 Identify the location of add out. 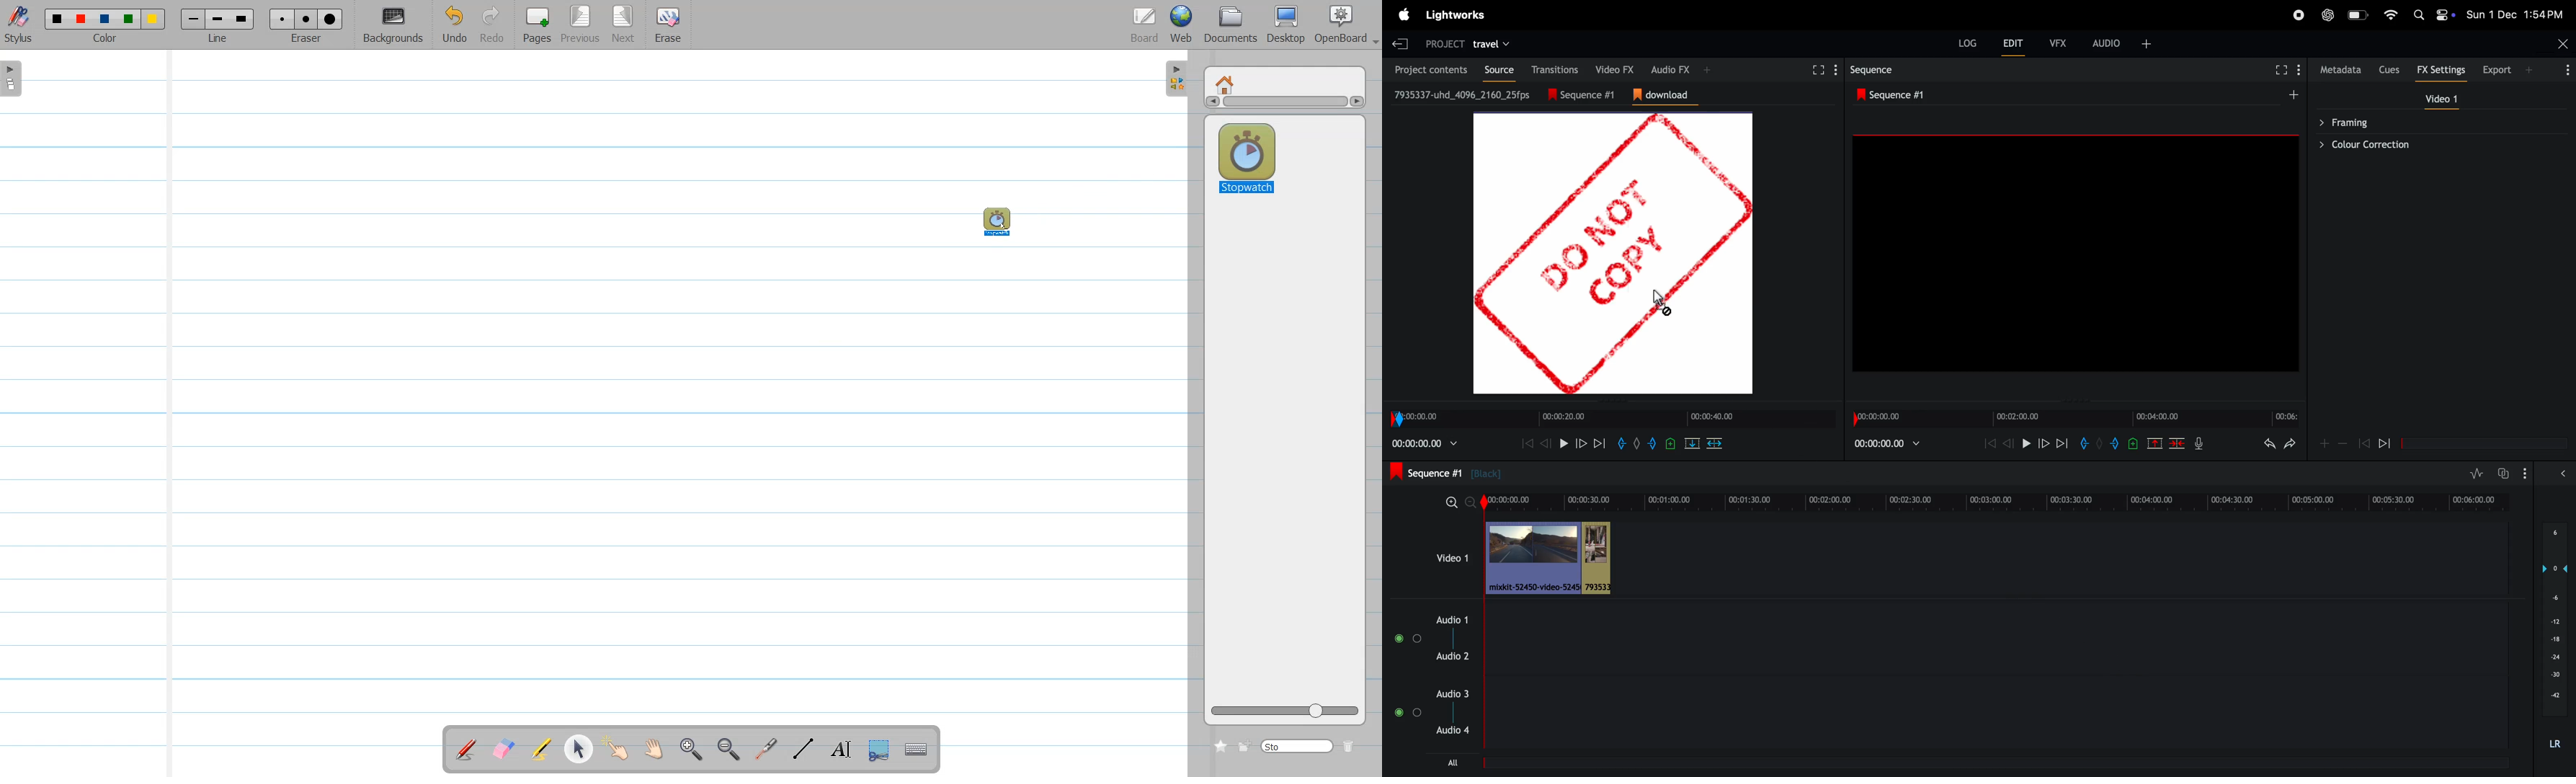
(1653, 443).